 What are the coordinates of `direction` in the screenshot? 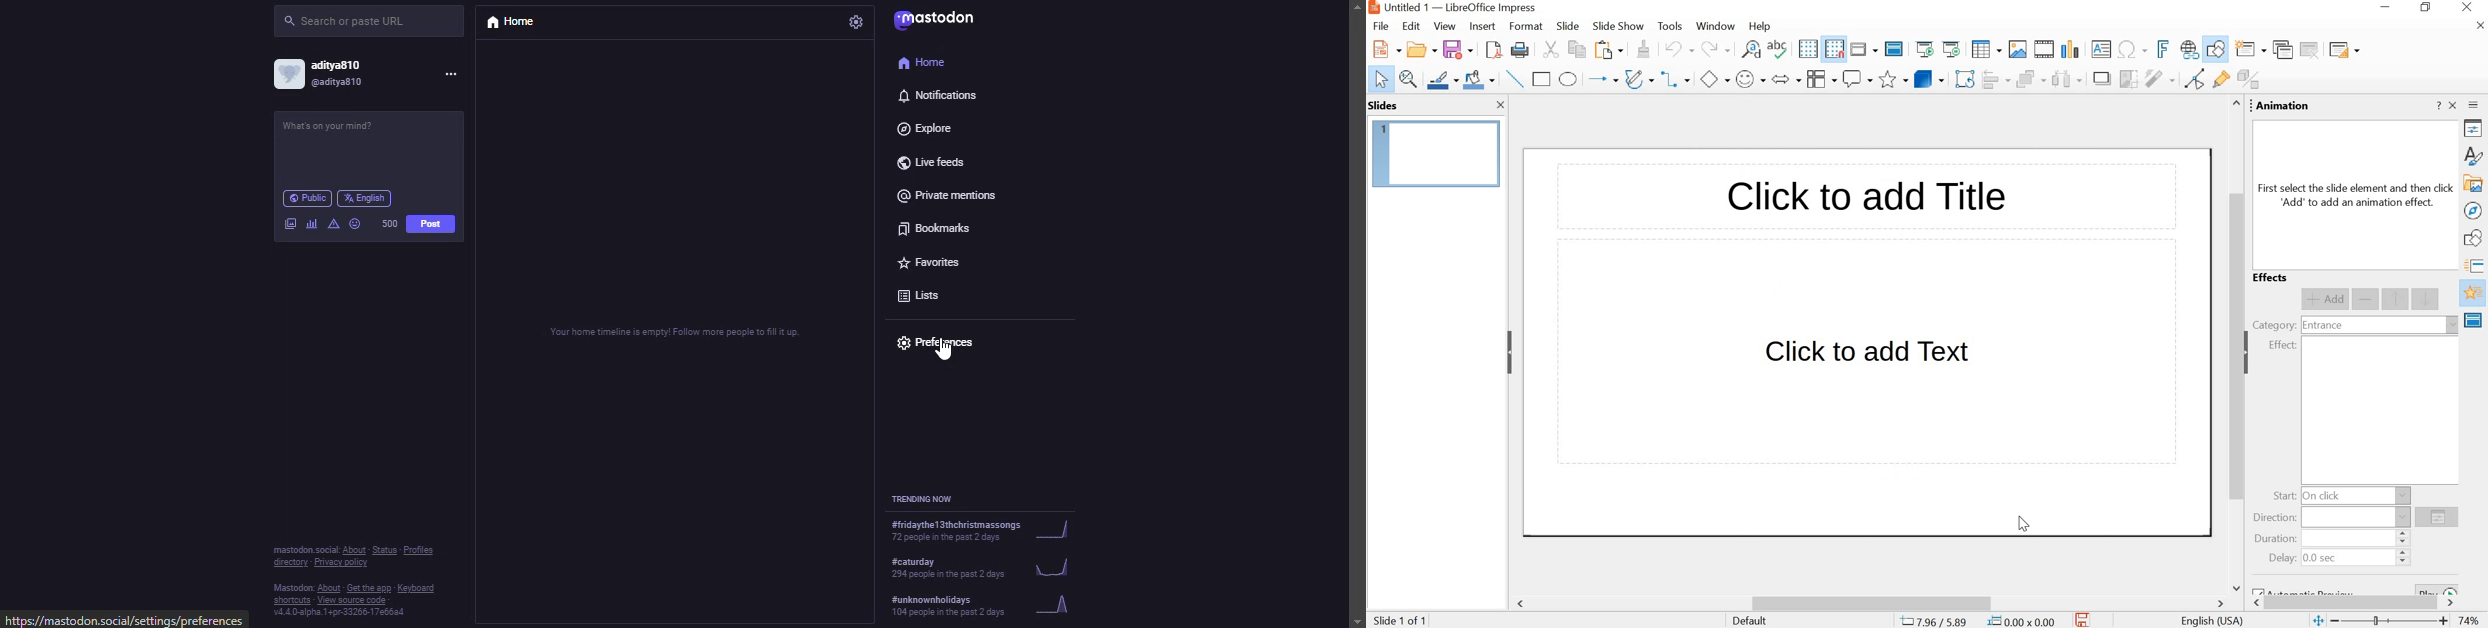 It's located at (2276, 518).